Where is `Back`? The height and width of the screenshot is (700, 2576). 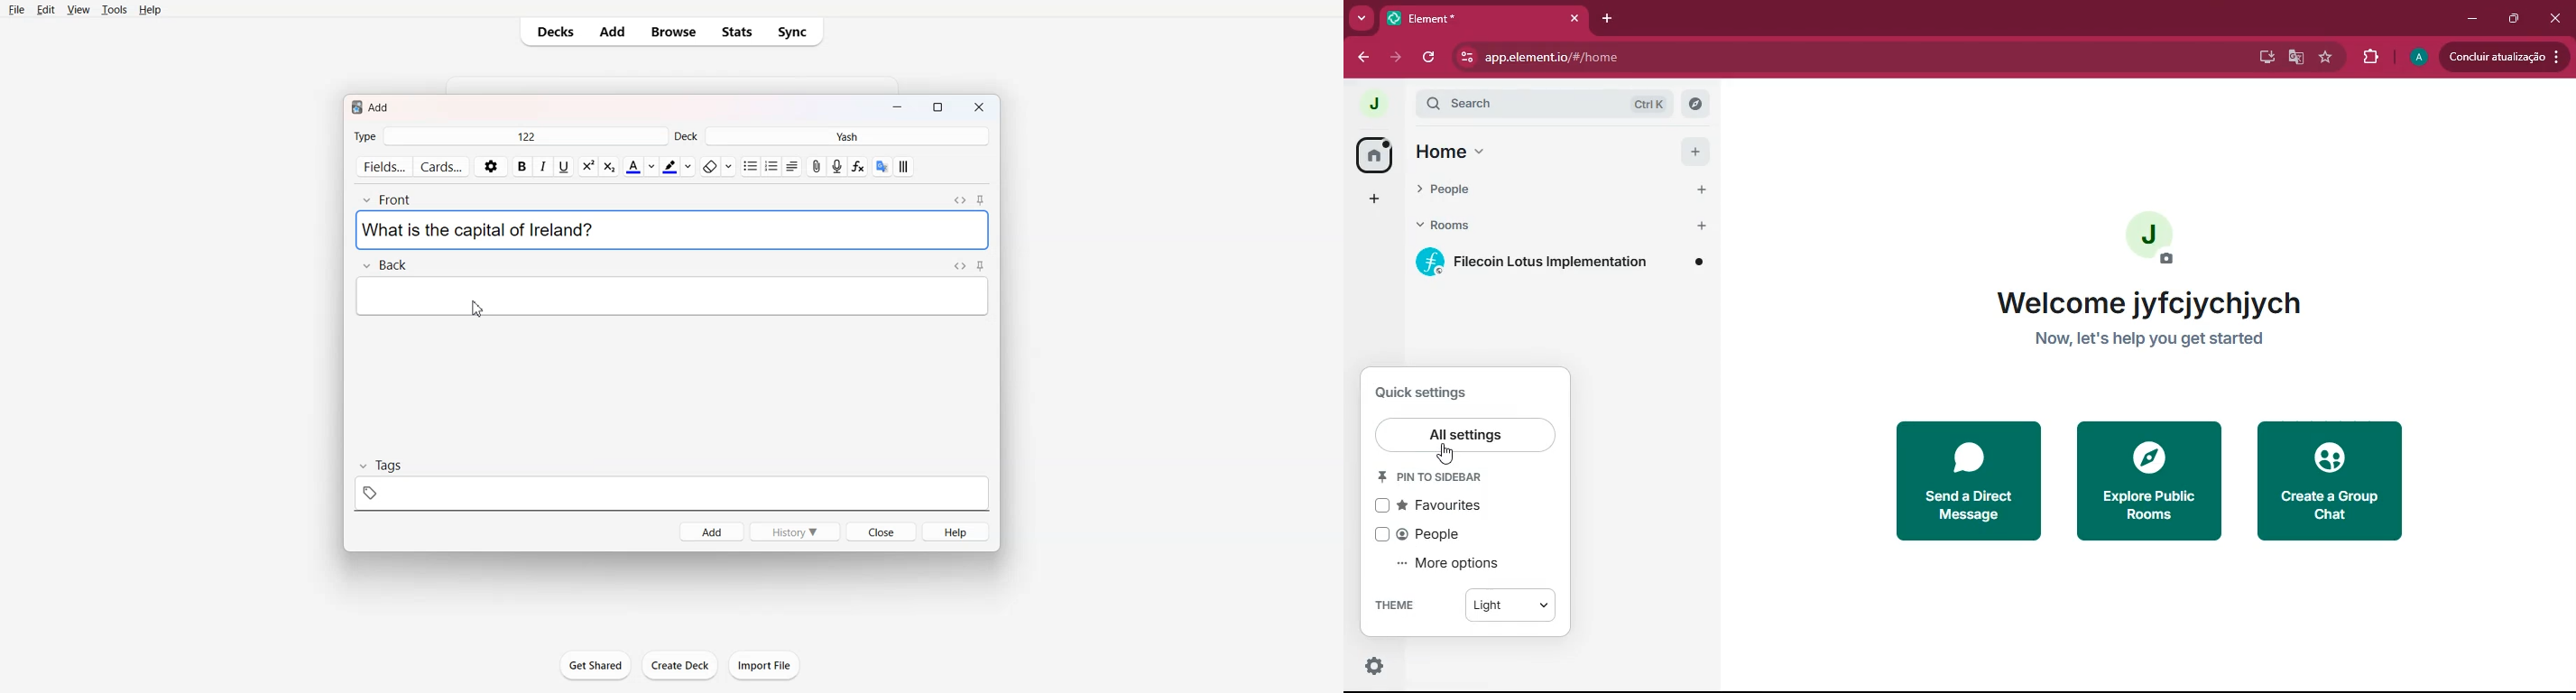
Back is located at coordinates (384, 264).